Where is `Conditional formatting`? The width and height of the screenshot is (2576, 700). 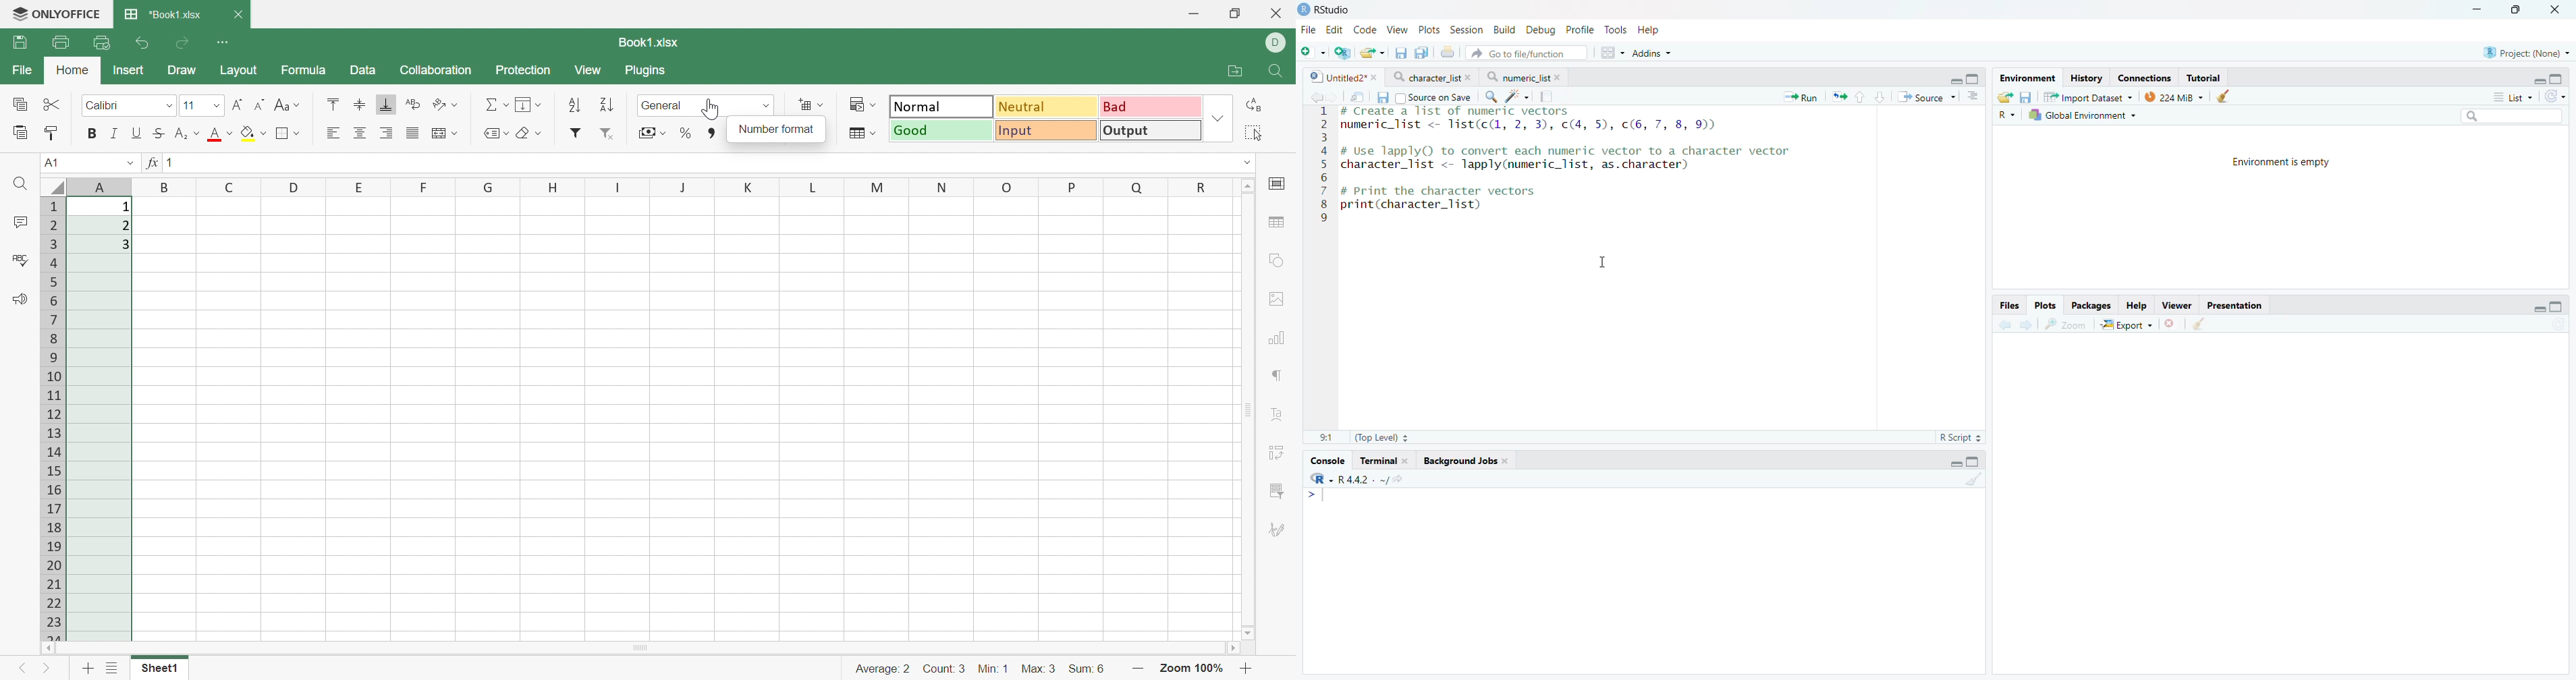
Conditional formatting is located at coordinates (861, 104).